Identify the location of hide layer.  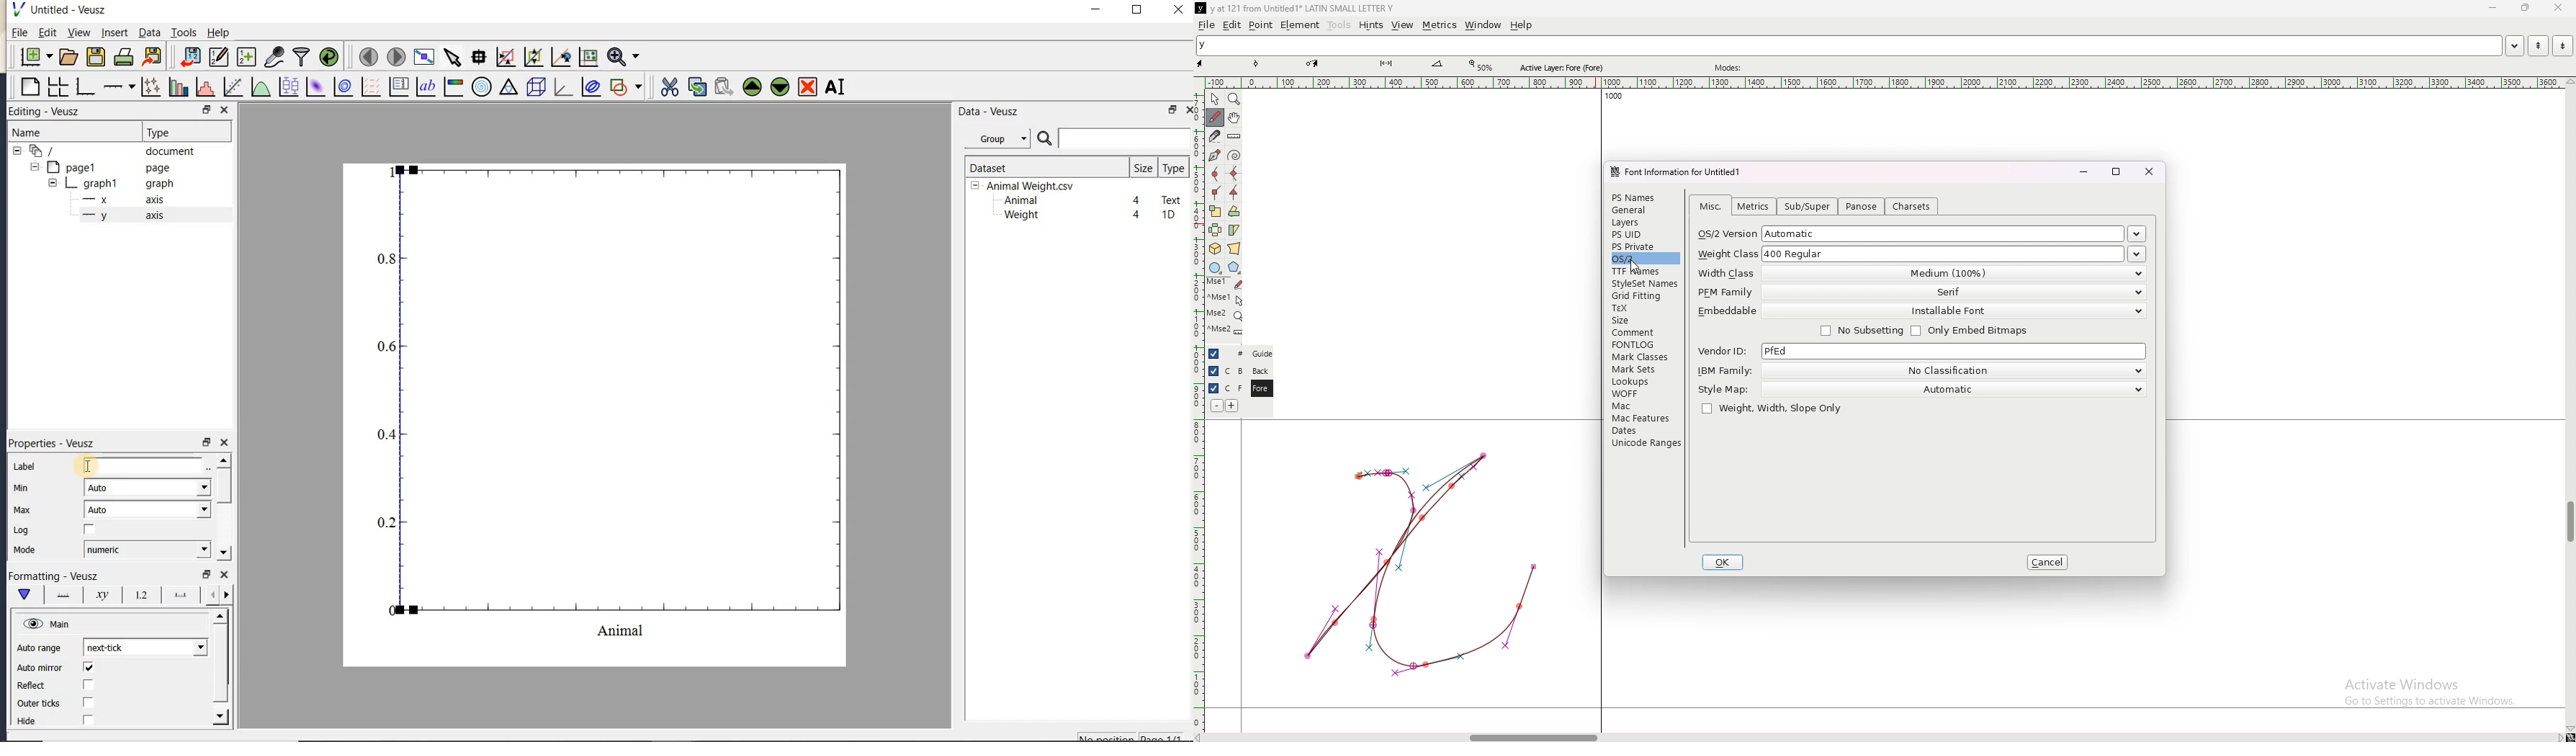
(1213, 388).